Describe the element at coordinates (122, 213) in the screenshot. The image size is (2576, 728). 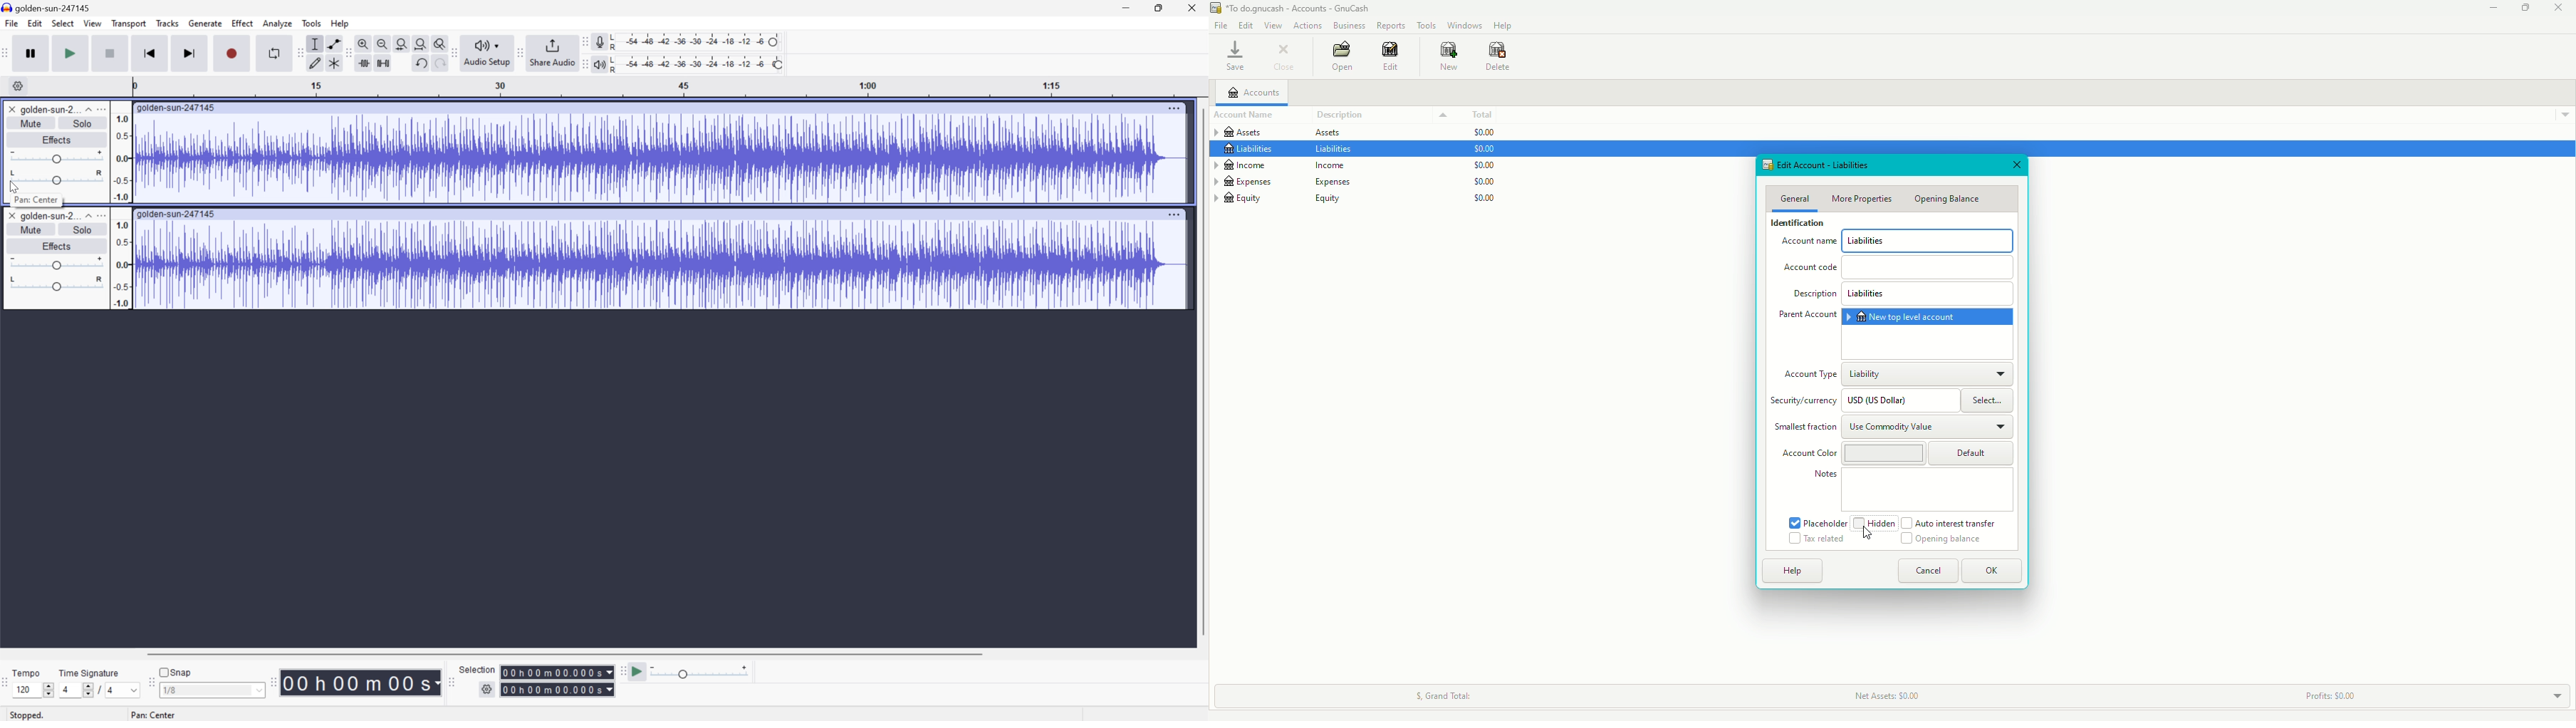
I see `Frequencies` at that location.